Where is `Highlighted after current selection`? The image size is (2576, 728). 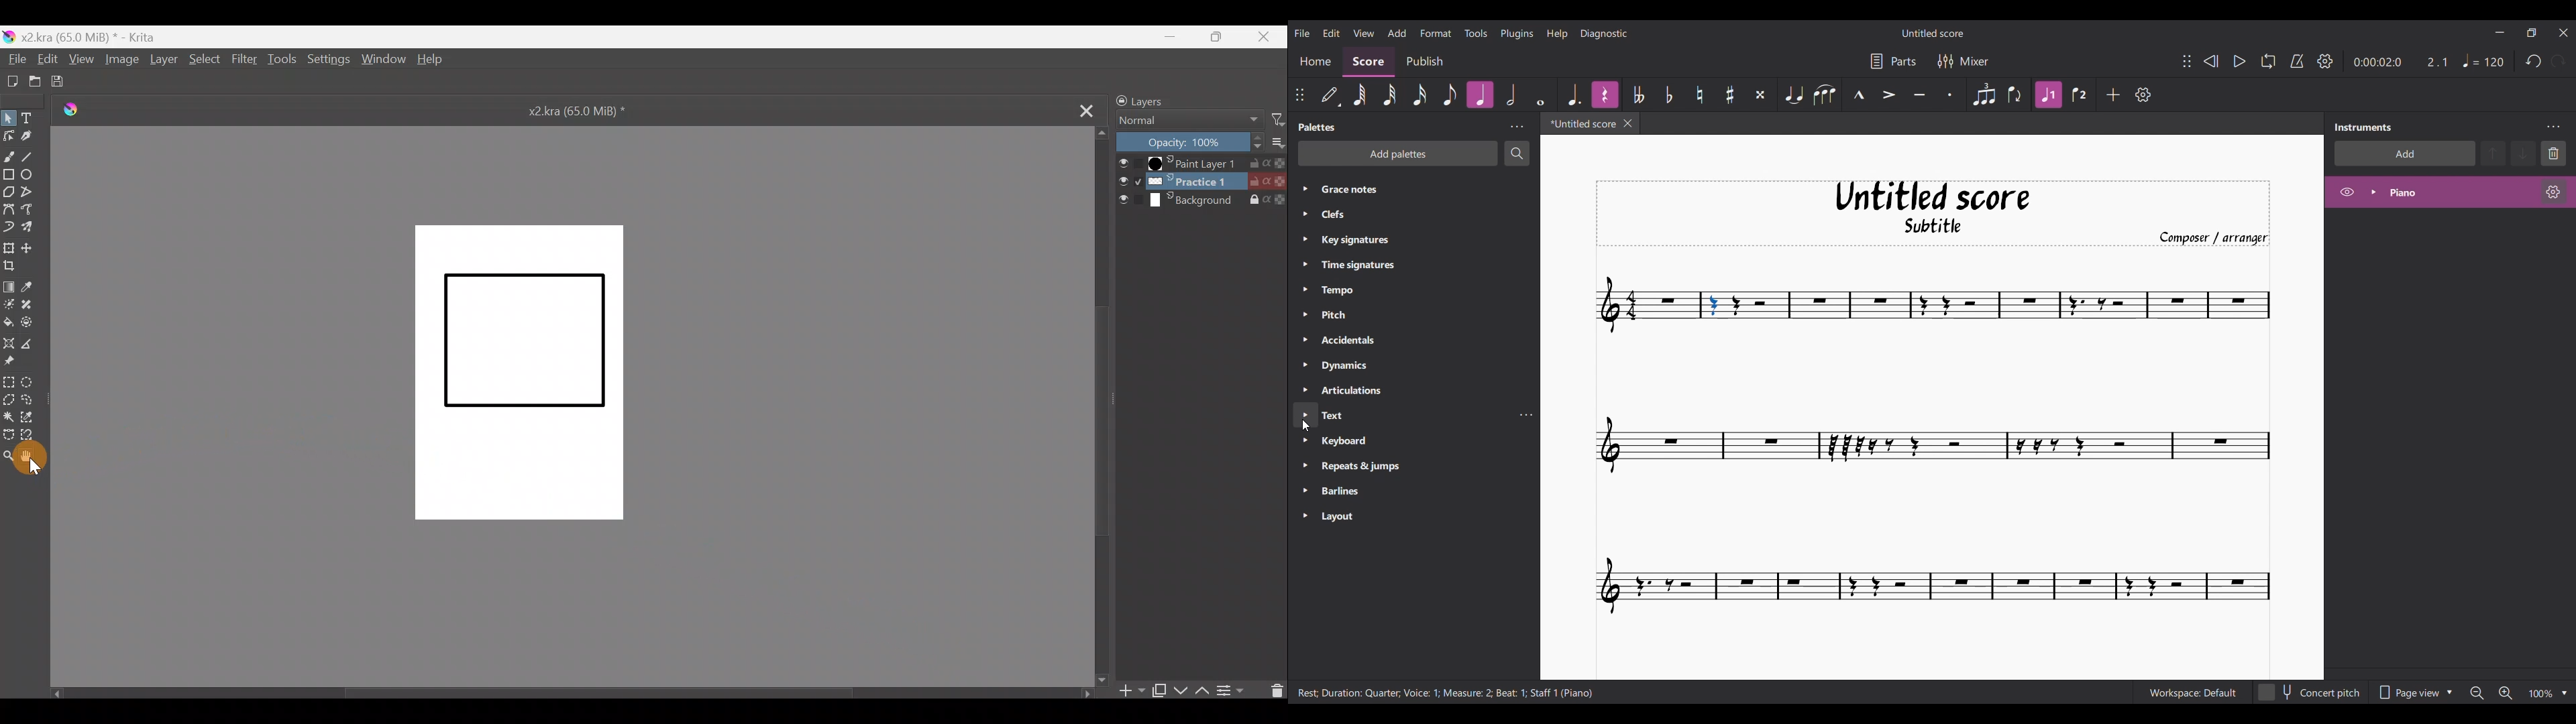
Highlighted after current selection is located at coordinates (2049, 95).